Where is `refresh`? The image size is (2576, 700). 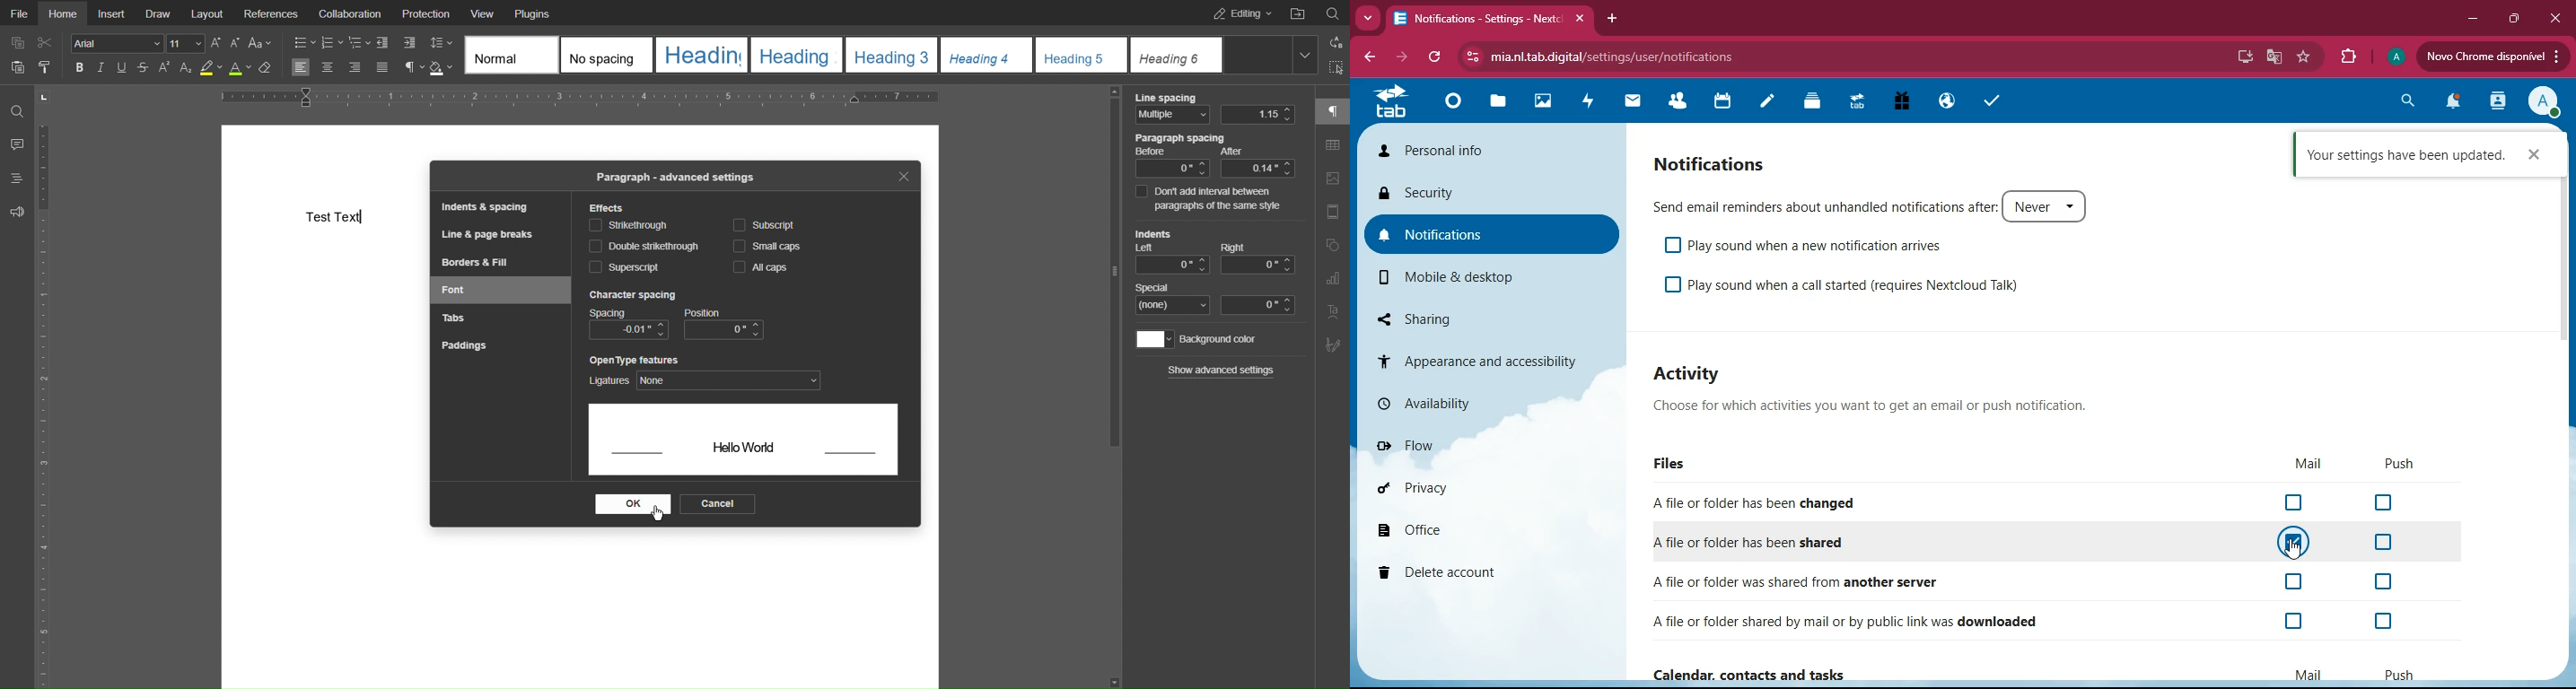
refresh is located at coordinates (1437, 56).